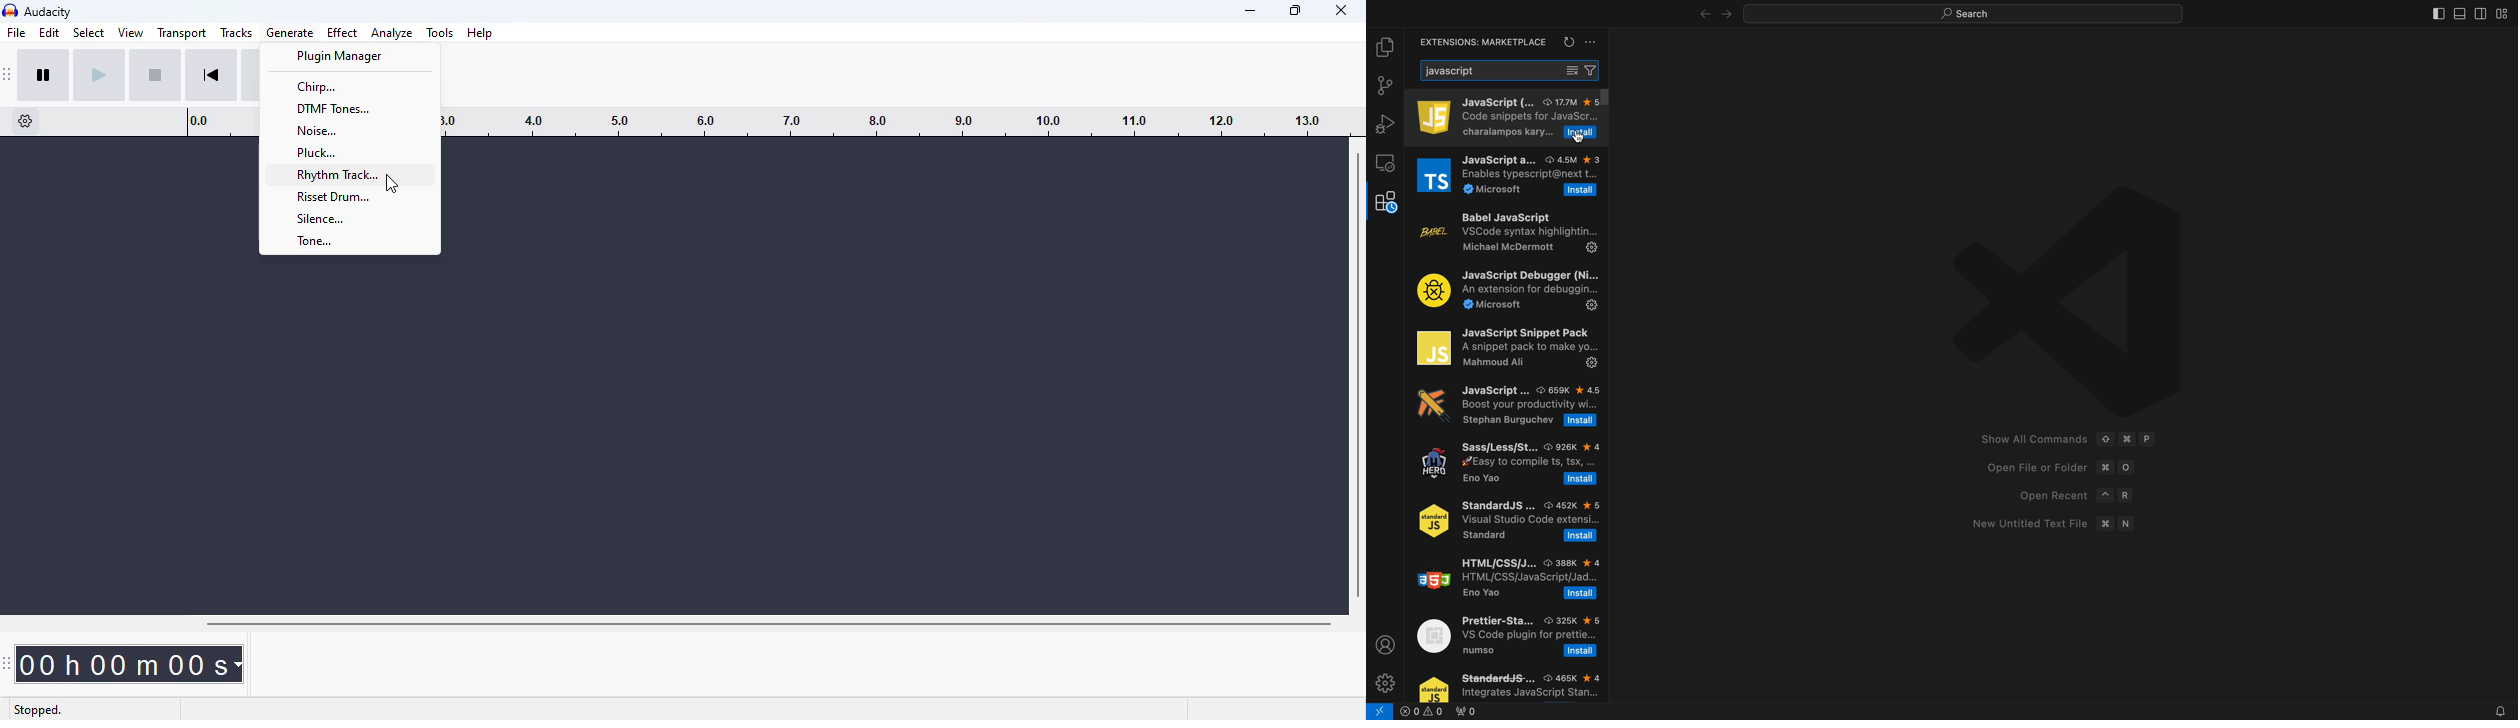 This screenshot has width=2520, height=728. Describe the element at coordinates (131, 32) in the screenshot. I see `view` at that location.